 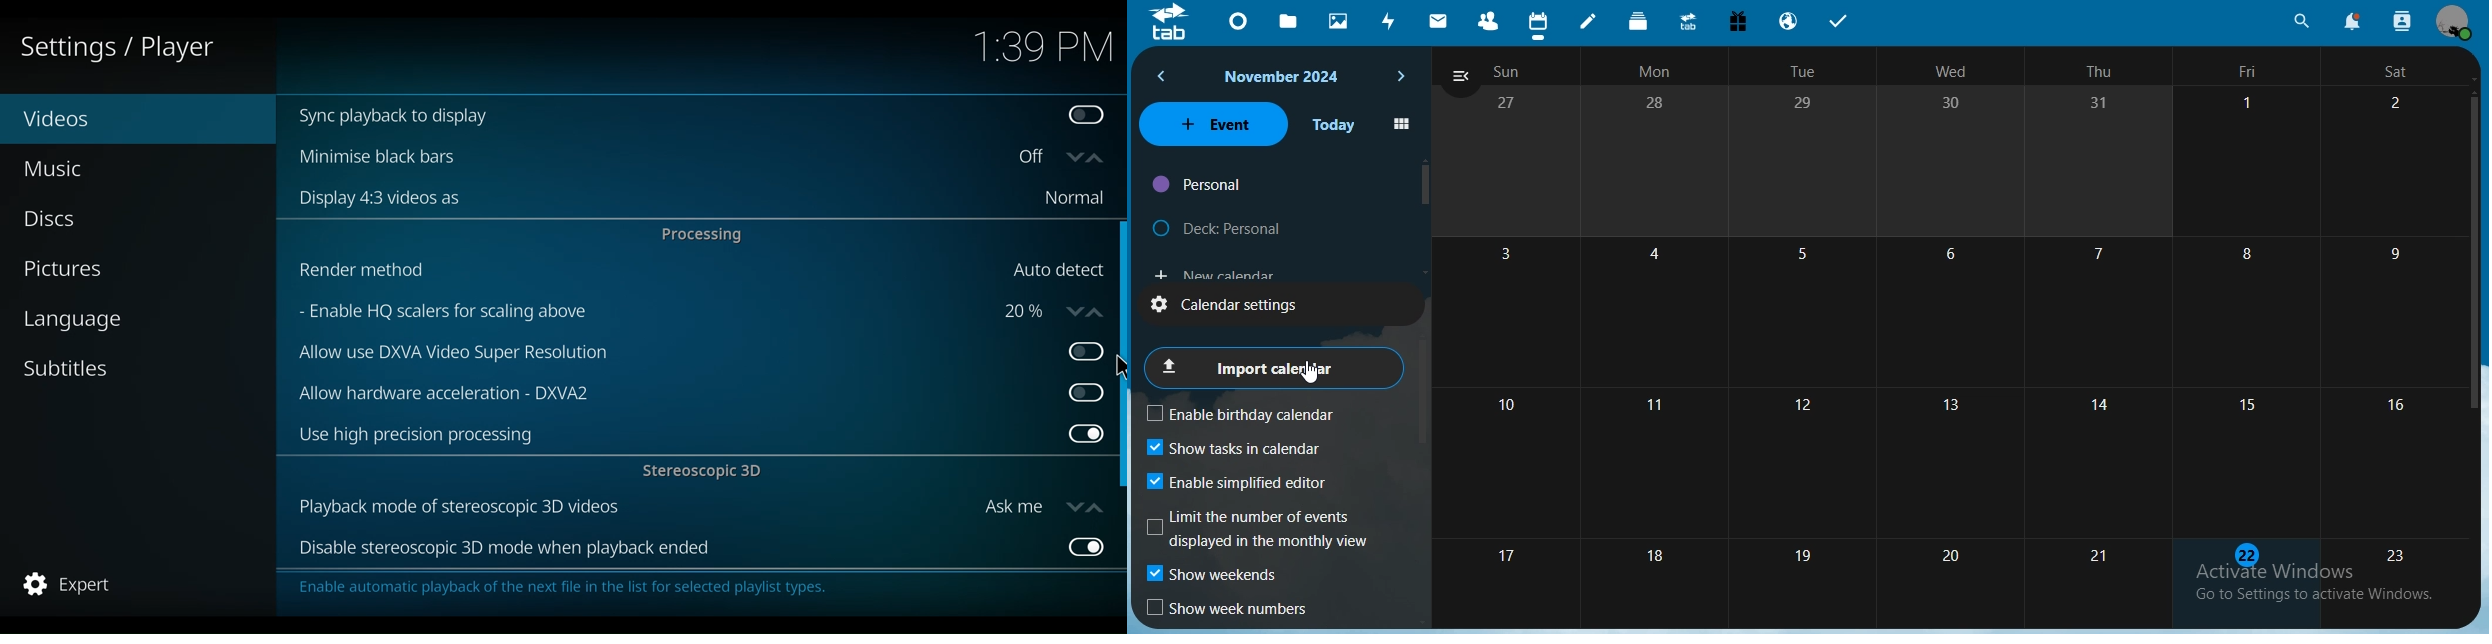 I want to click on notifications, so click(x=2349, y=21).